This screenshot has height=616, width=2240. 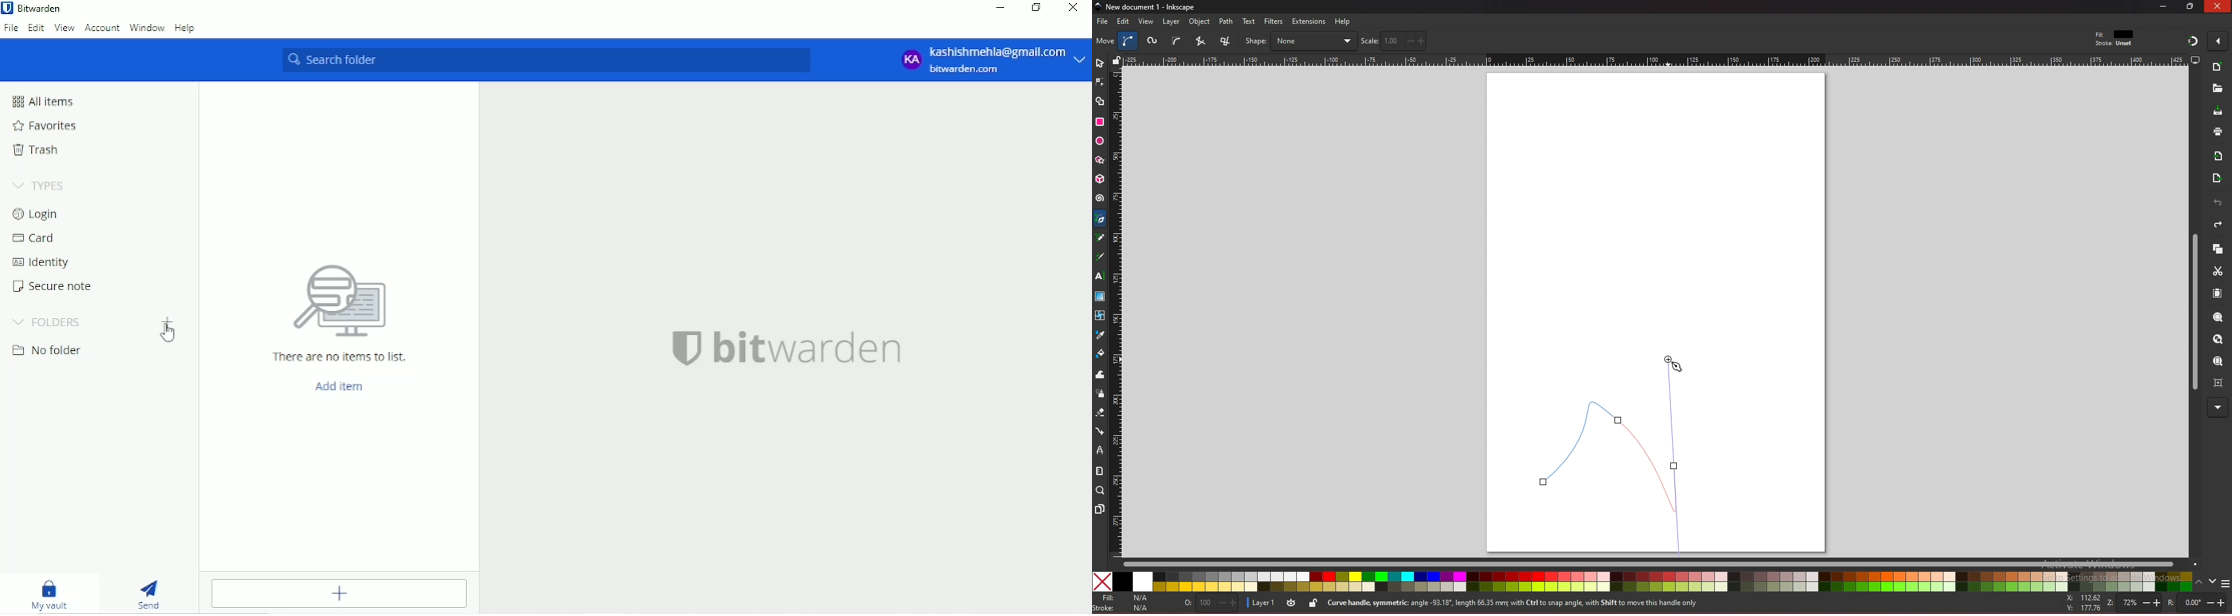 What do you see at coordinates (2132, 604) in the screenshot?
I see `zoom` at bounding box center [2132, 604].